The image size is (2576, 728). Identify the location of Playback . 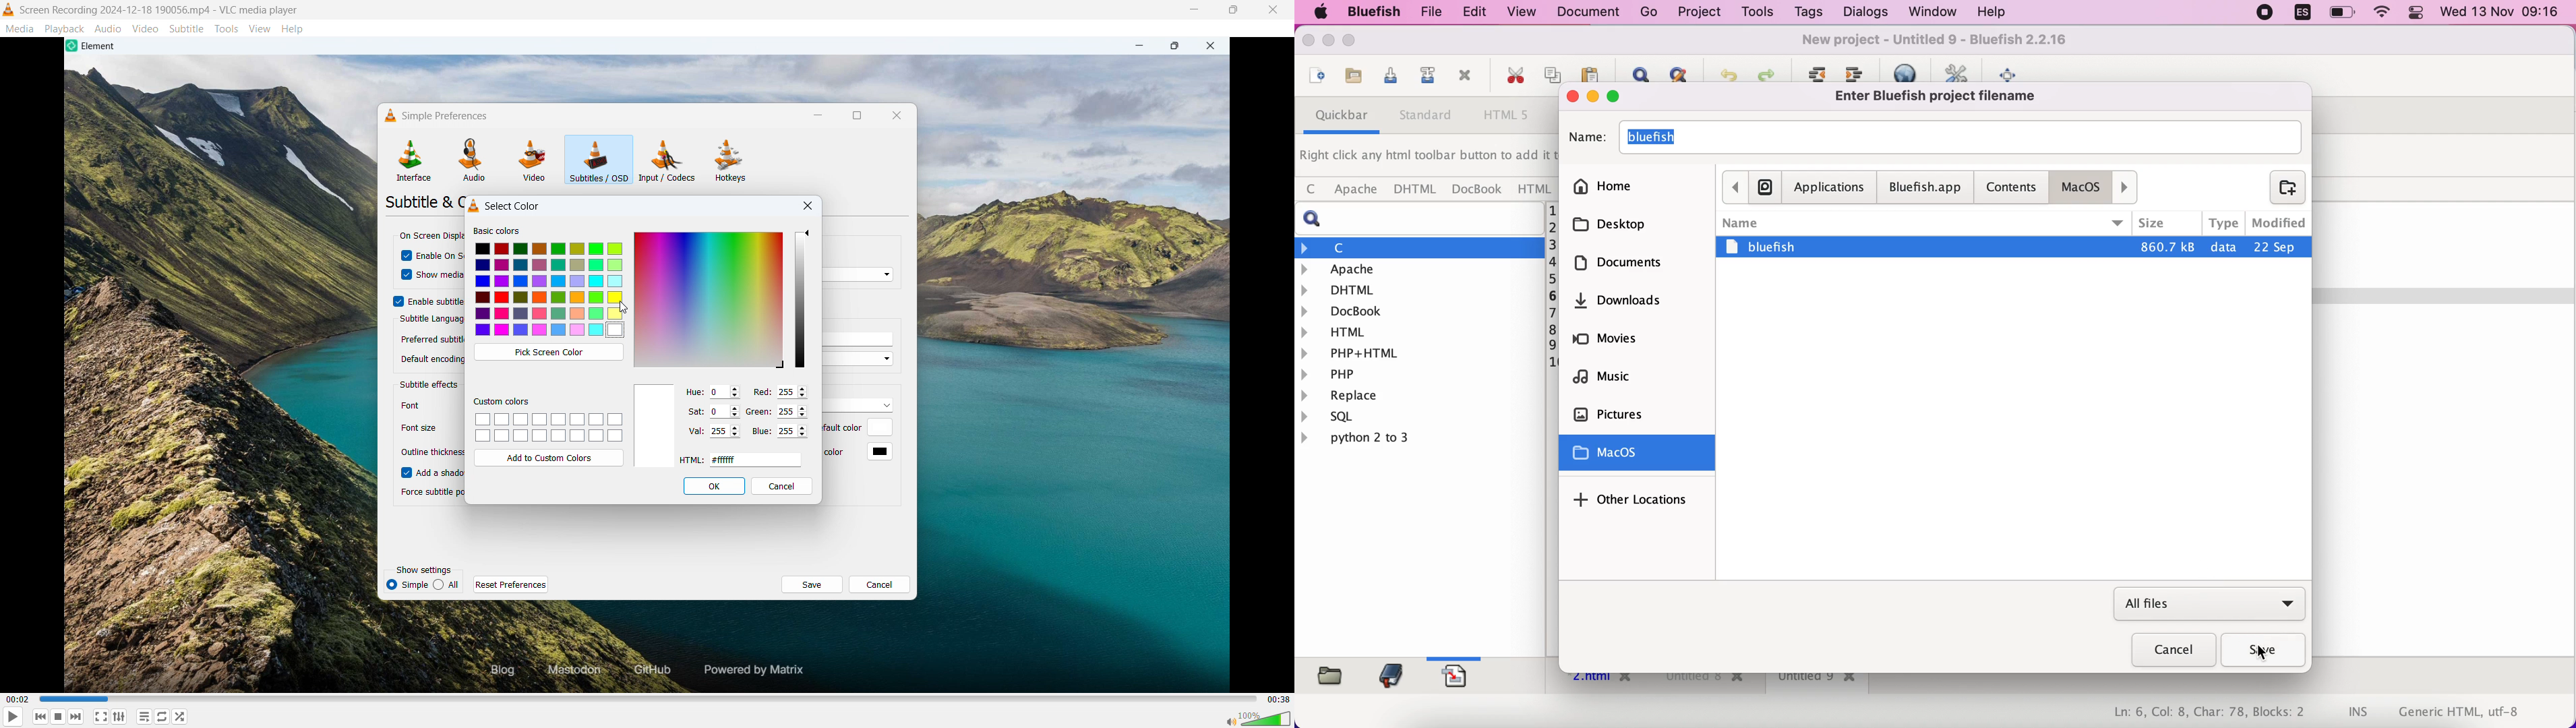
(65, 28).